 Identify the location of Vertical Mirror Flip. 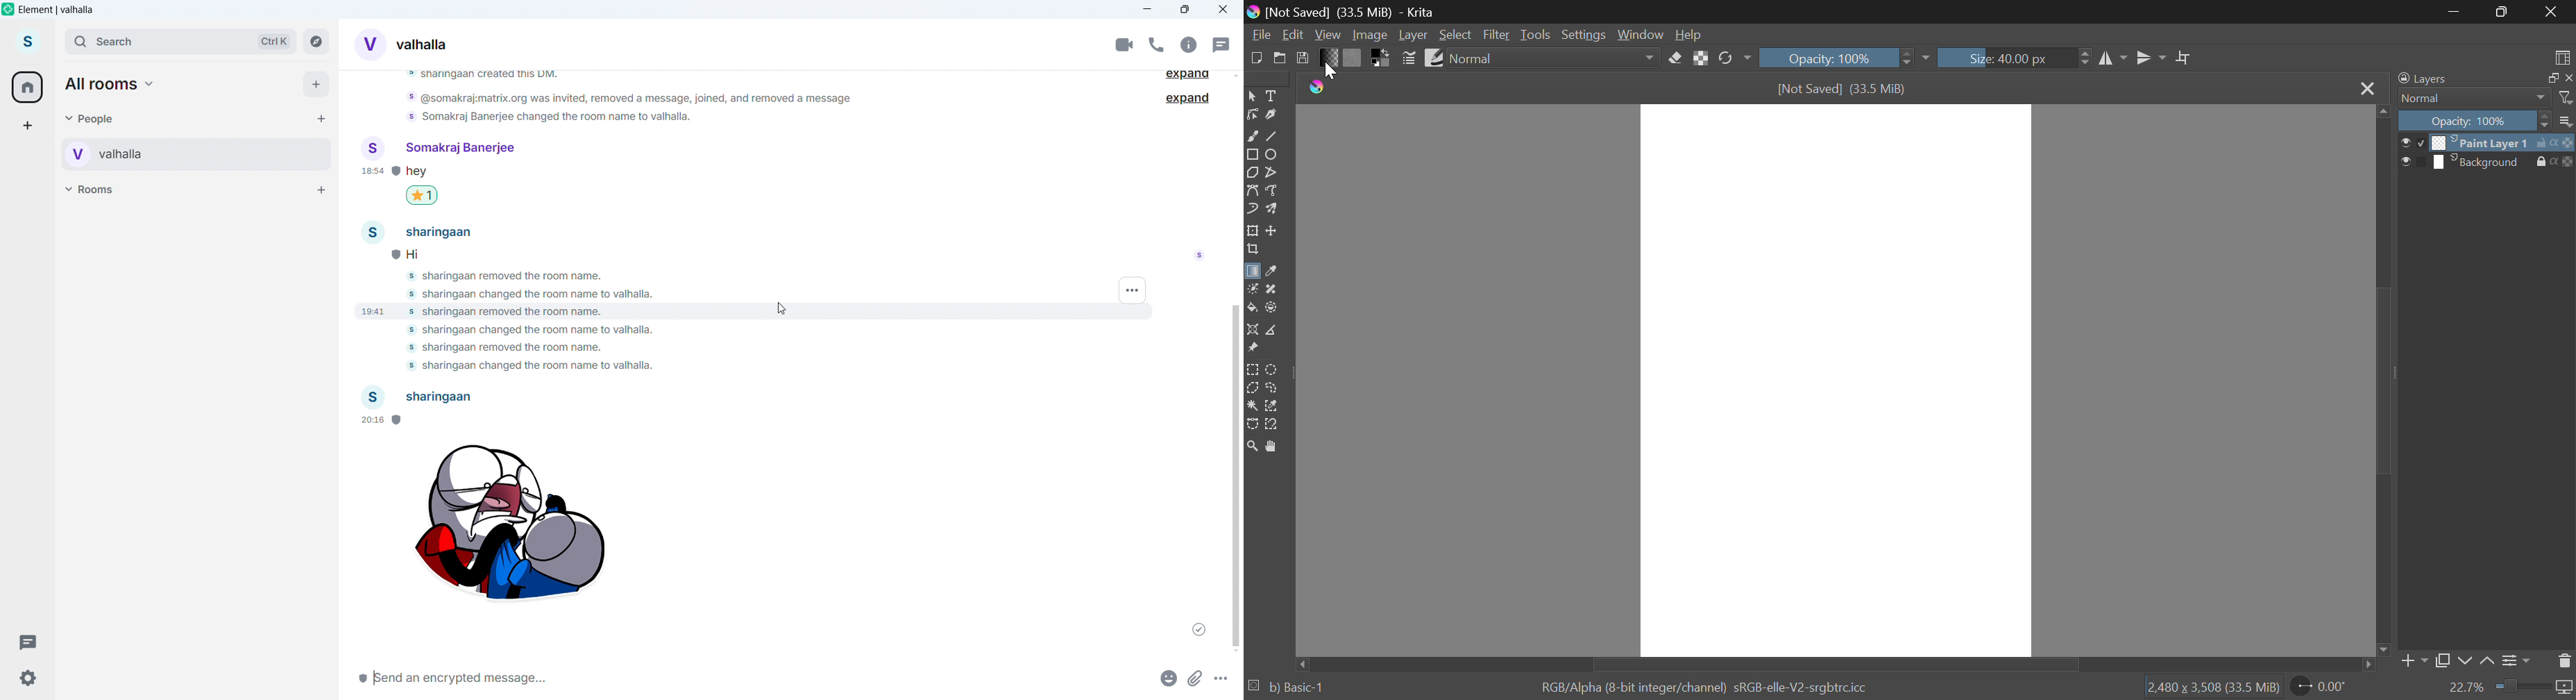
(2113, 60).